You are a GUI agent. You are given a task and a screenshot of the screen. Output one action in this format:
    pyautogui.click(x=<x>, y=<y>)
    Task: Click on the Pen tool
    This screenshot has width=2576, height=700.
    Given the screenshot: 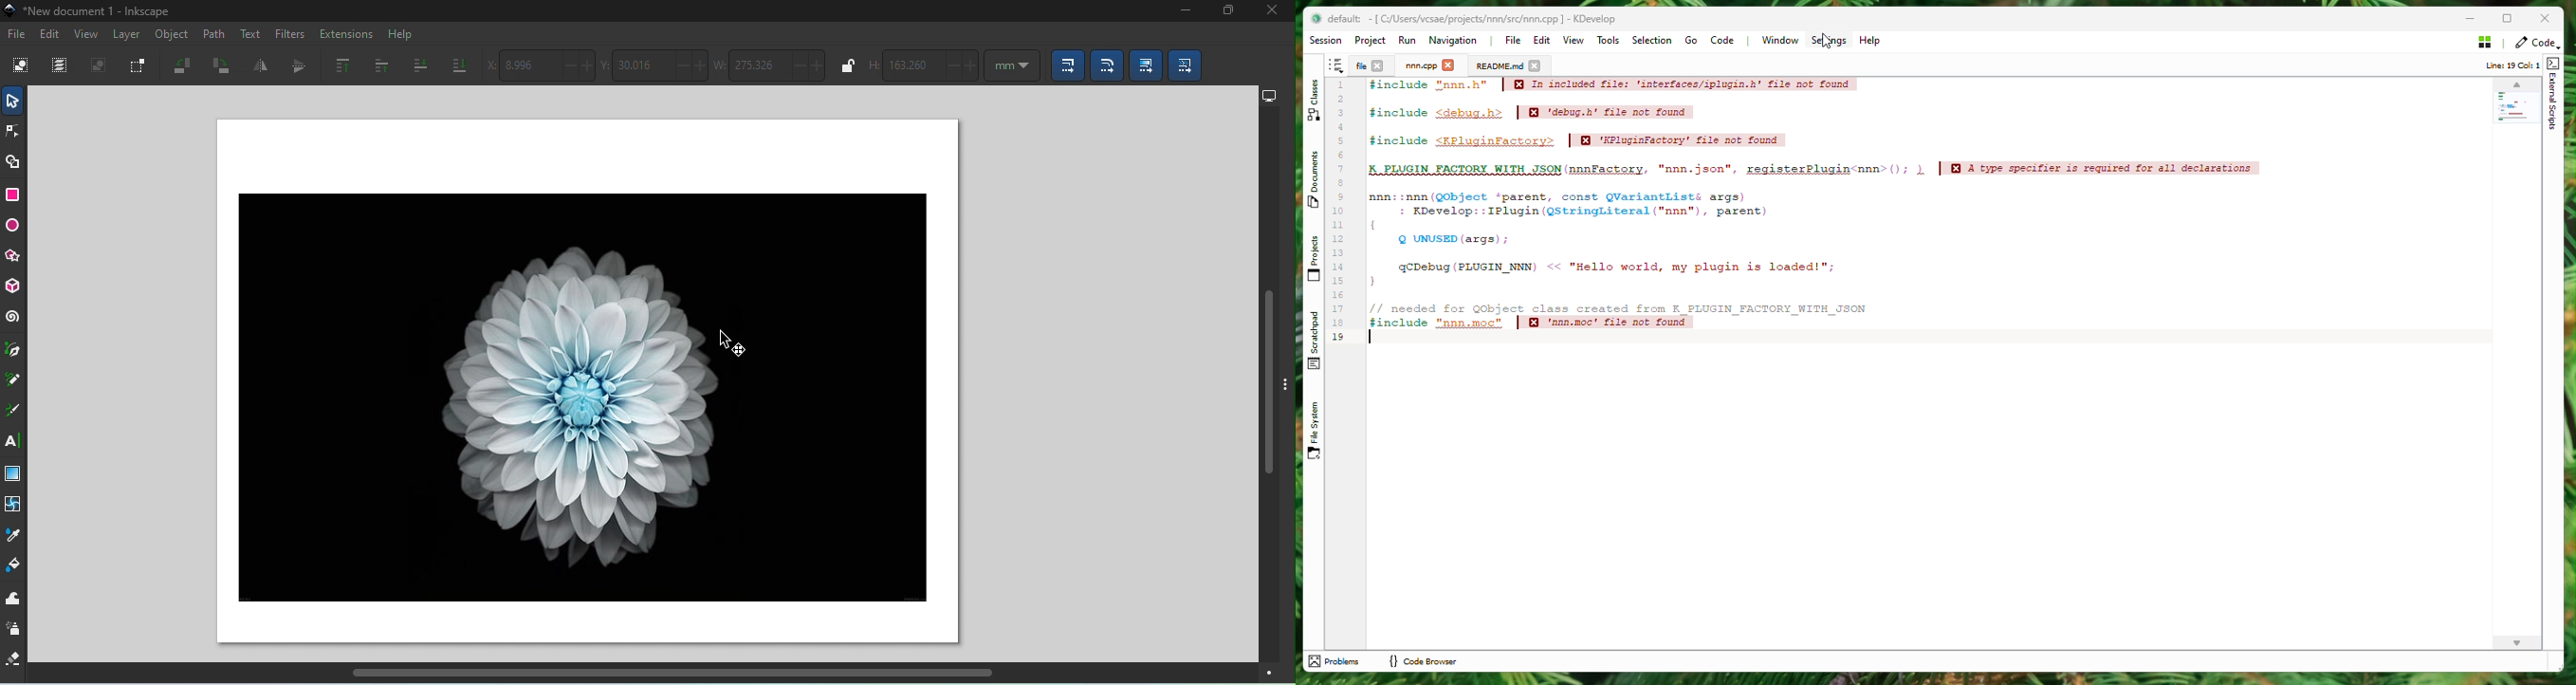 What is the action you would take?
    pyautogui.click(x=14, y=351)
    